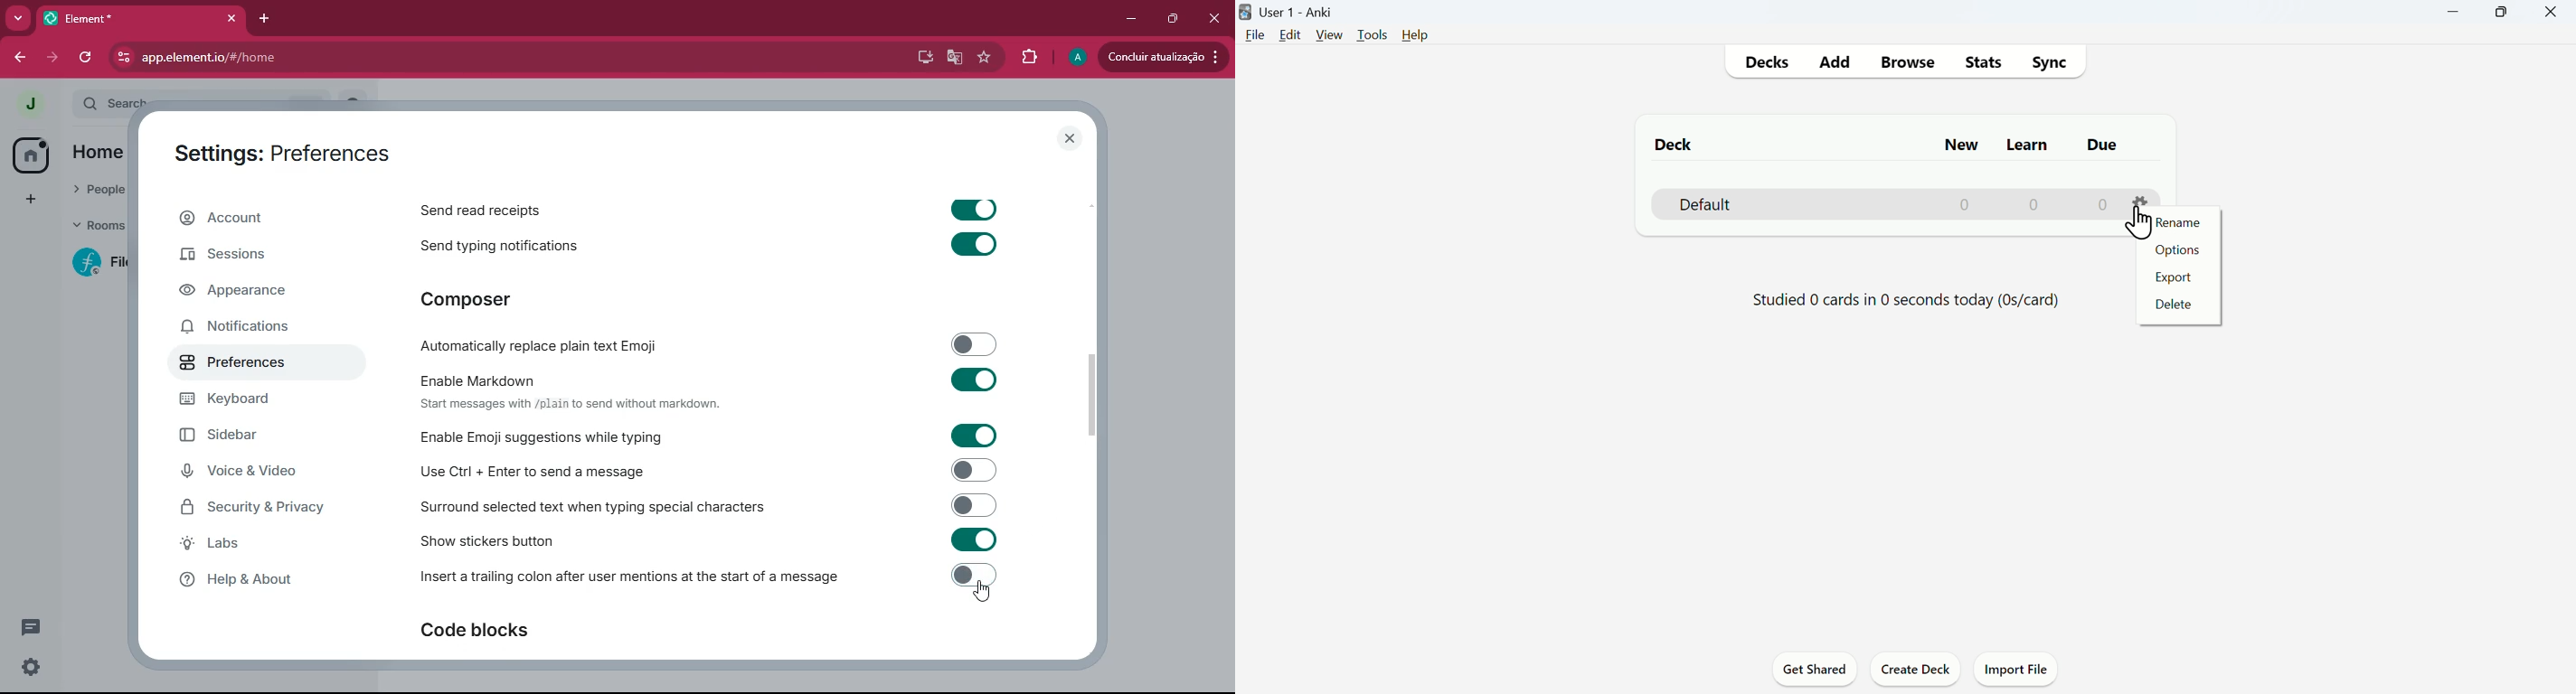 The width and height of the screenshot is (2576, 700). I want to click on profile, so click(1075, 56).